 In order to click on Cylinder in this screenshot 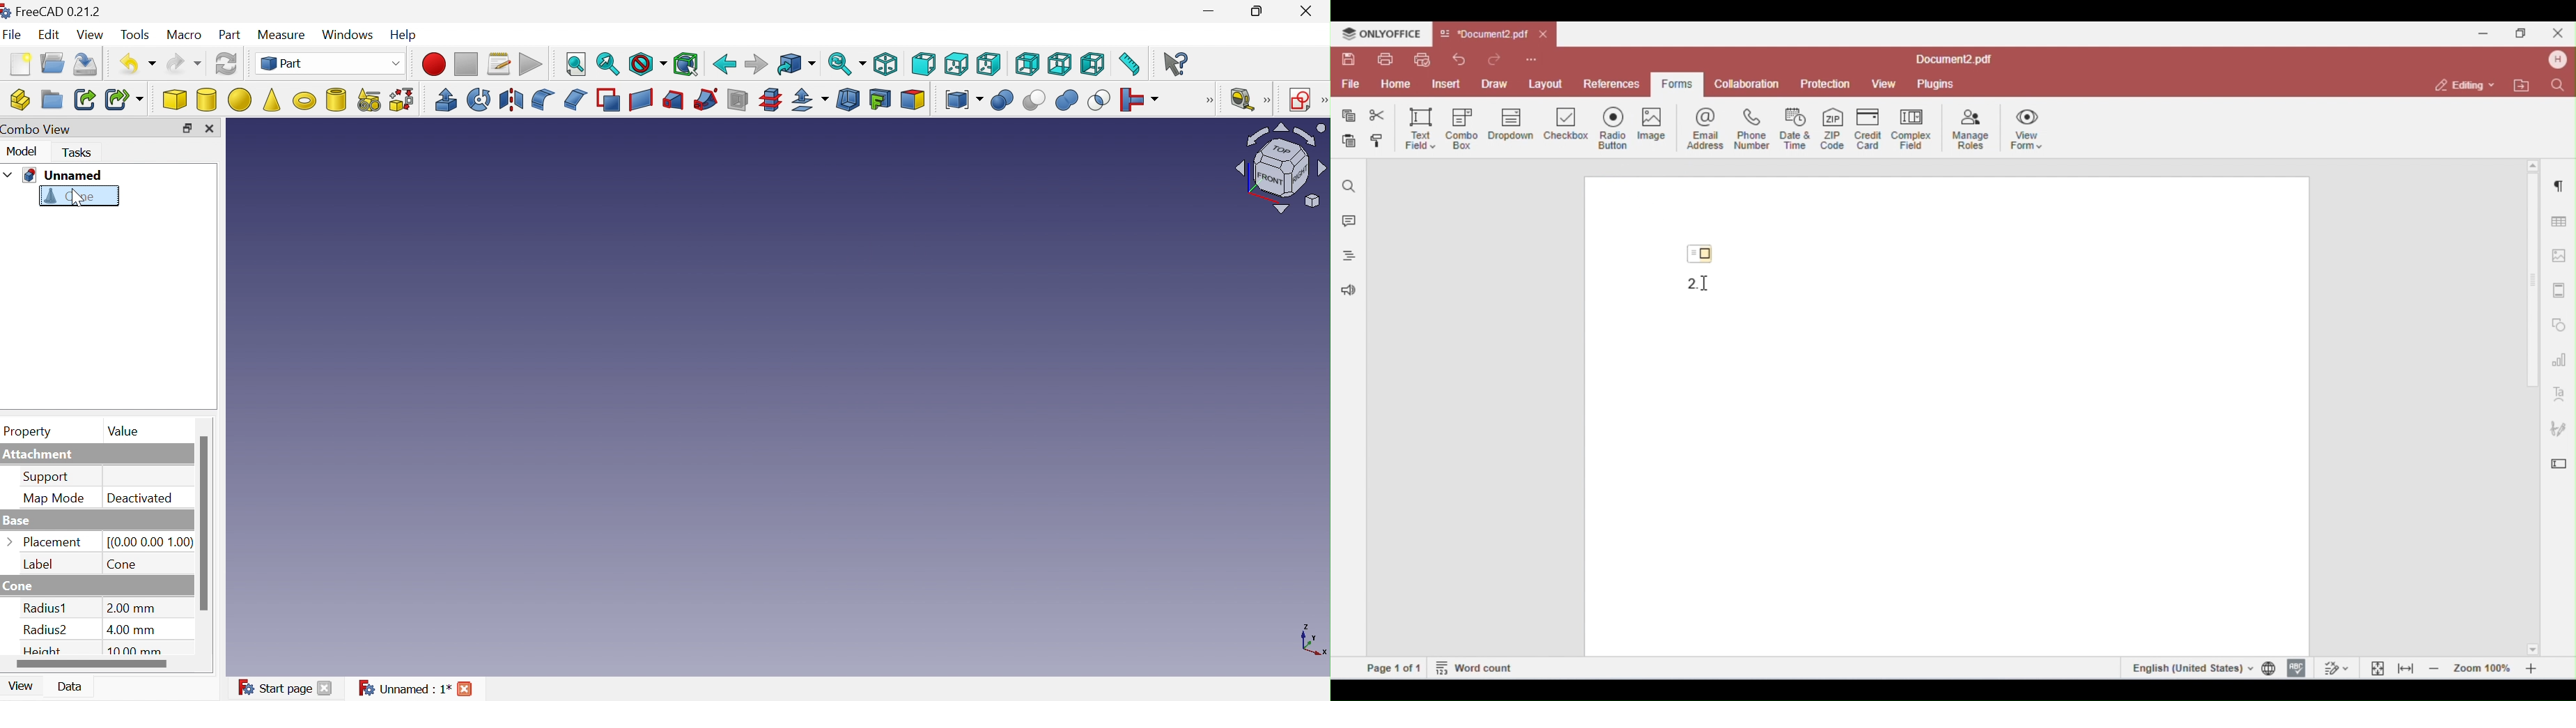, I will do `click(206, 101)`.